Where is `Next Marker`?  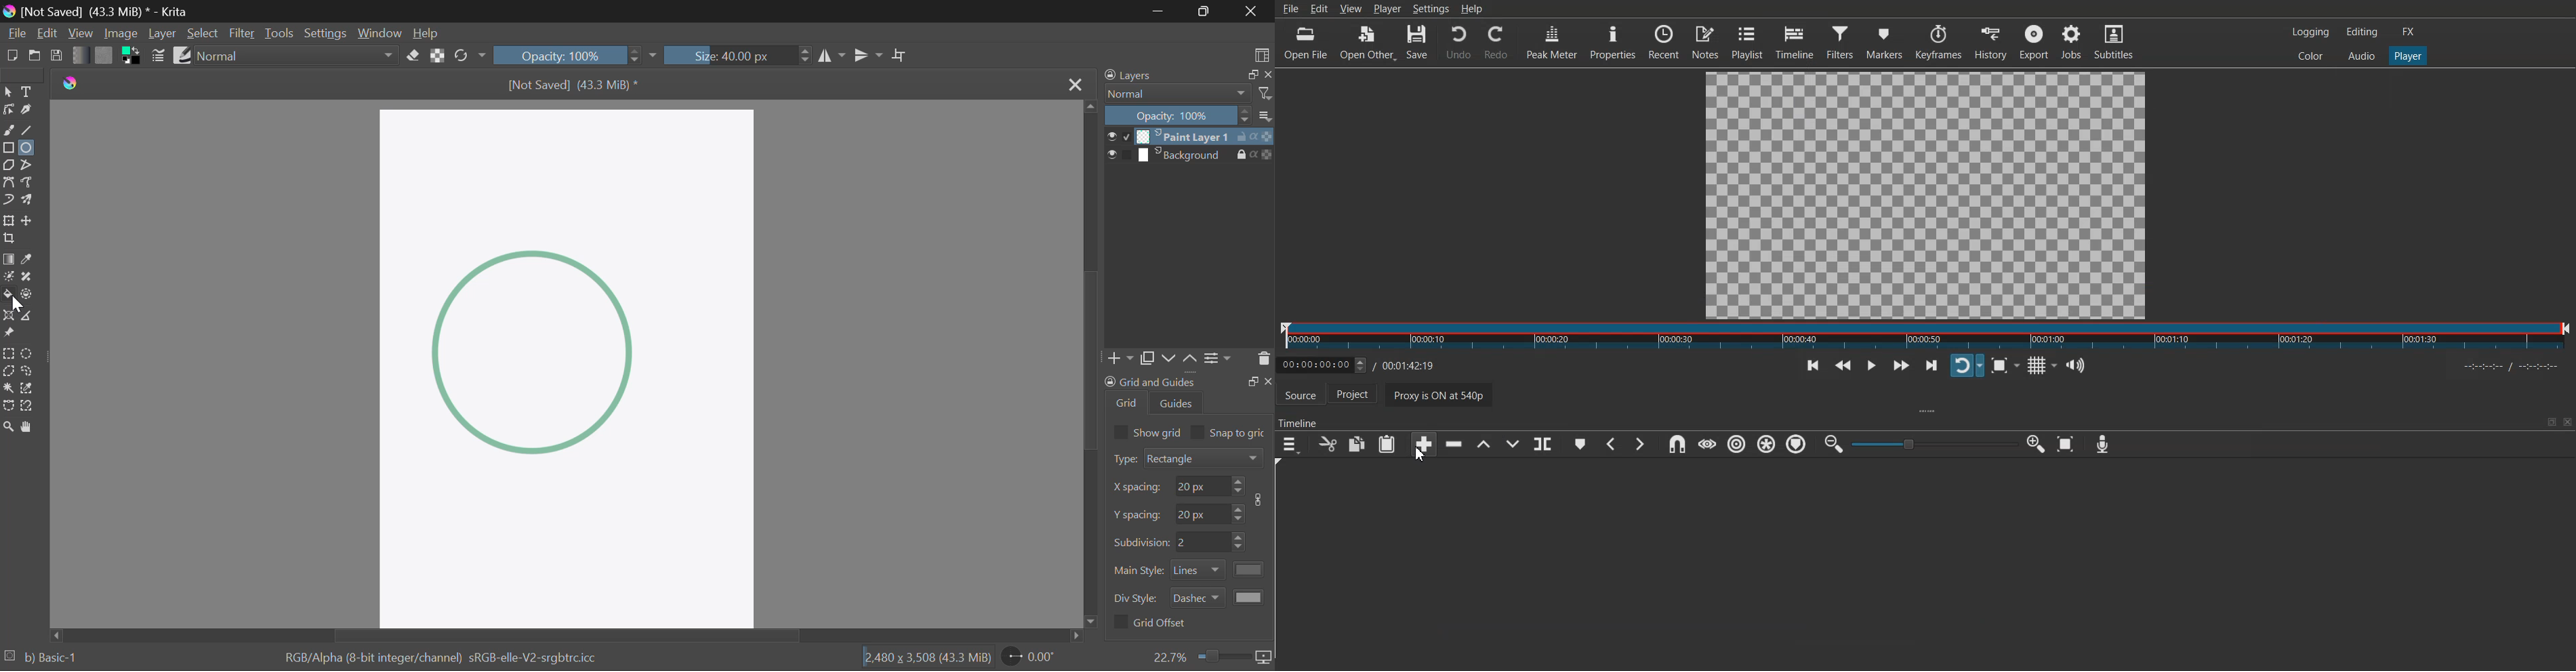
Next Marker is located at coordinates (1639, 444).